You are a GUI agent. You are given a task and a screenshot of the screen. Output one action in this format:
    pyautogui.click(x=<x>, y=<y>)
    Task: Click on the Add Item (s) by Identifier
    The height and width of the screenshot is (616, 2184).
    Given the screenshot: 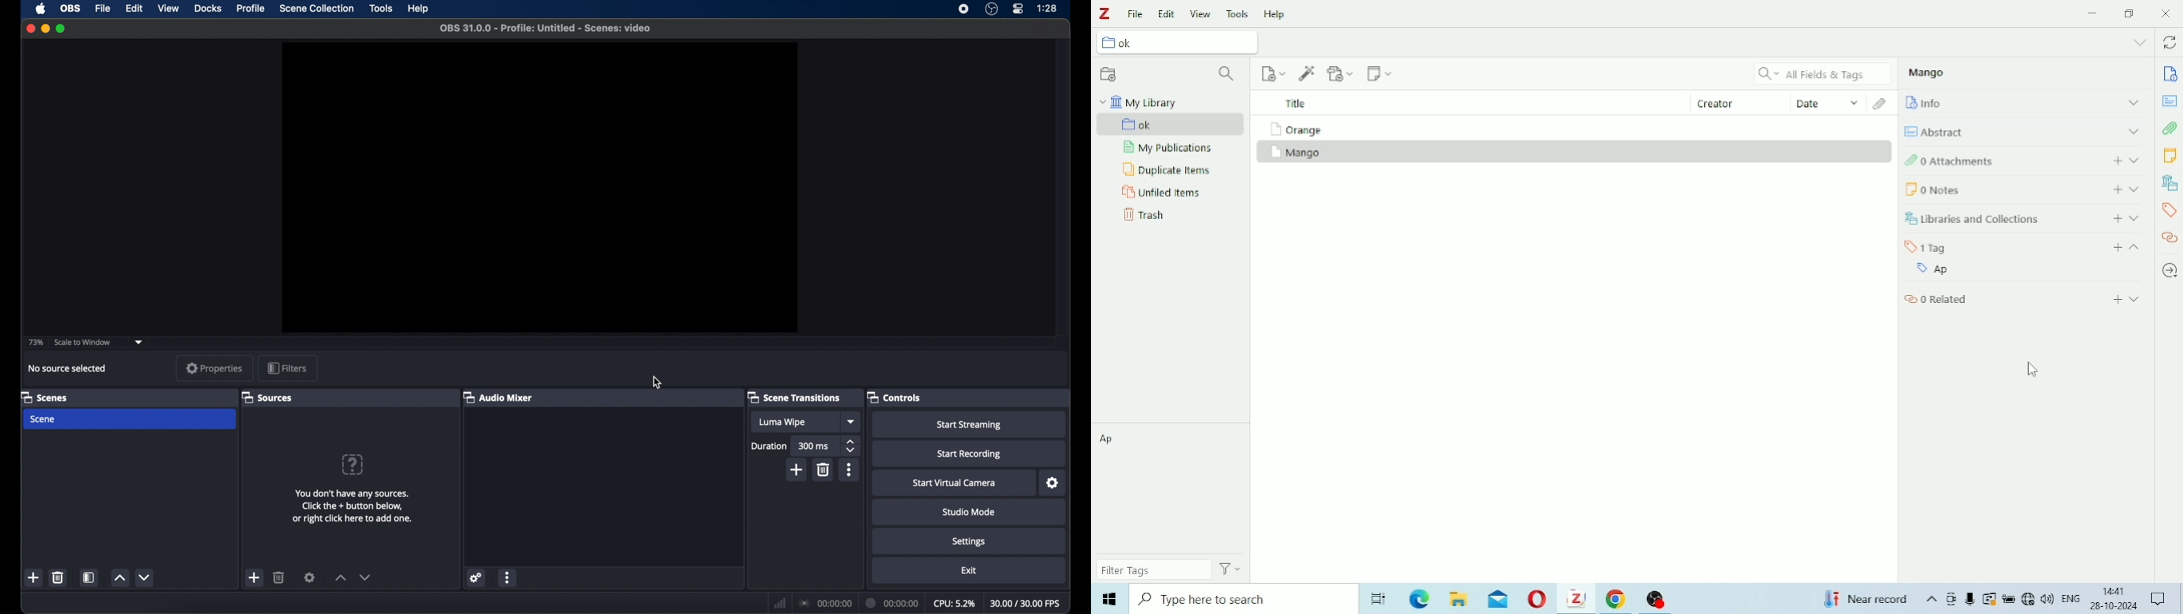 What is the action you would take?
    pyautogui.click(x=1307, y=73)
    